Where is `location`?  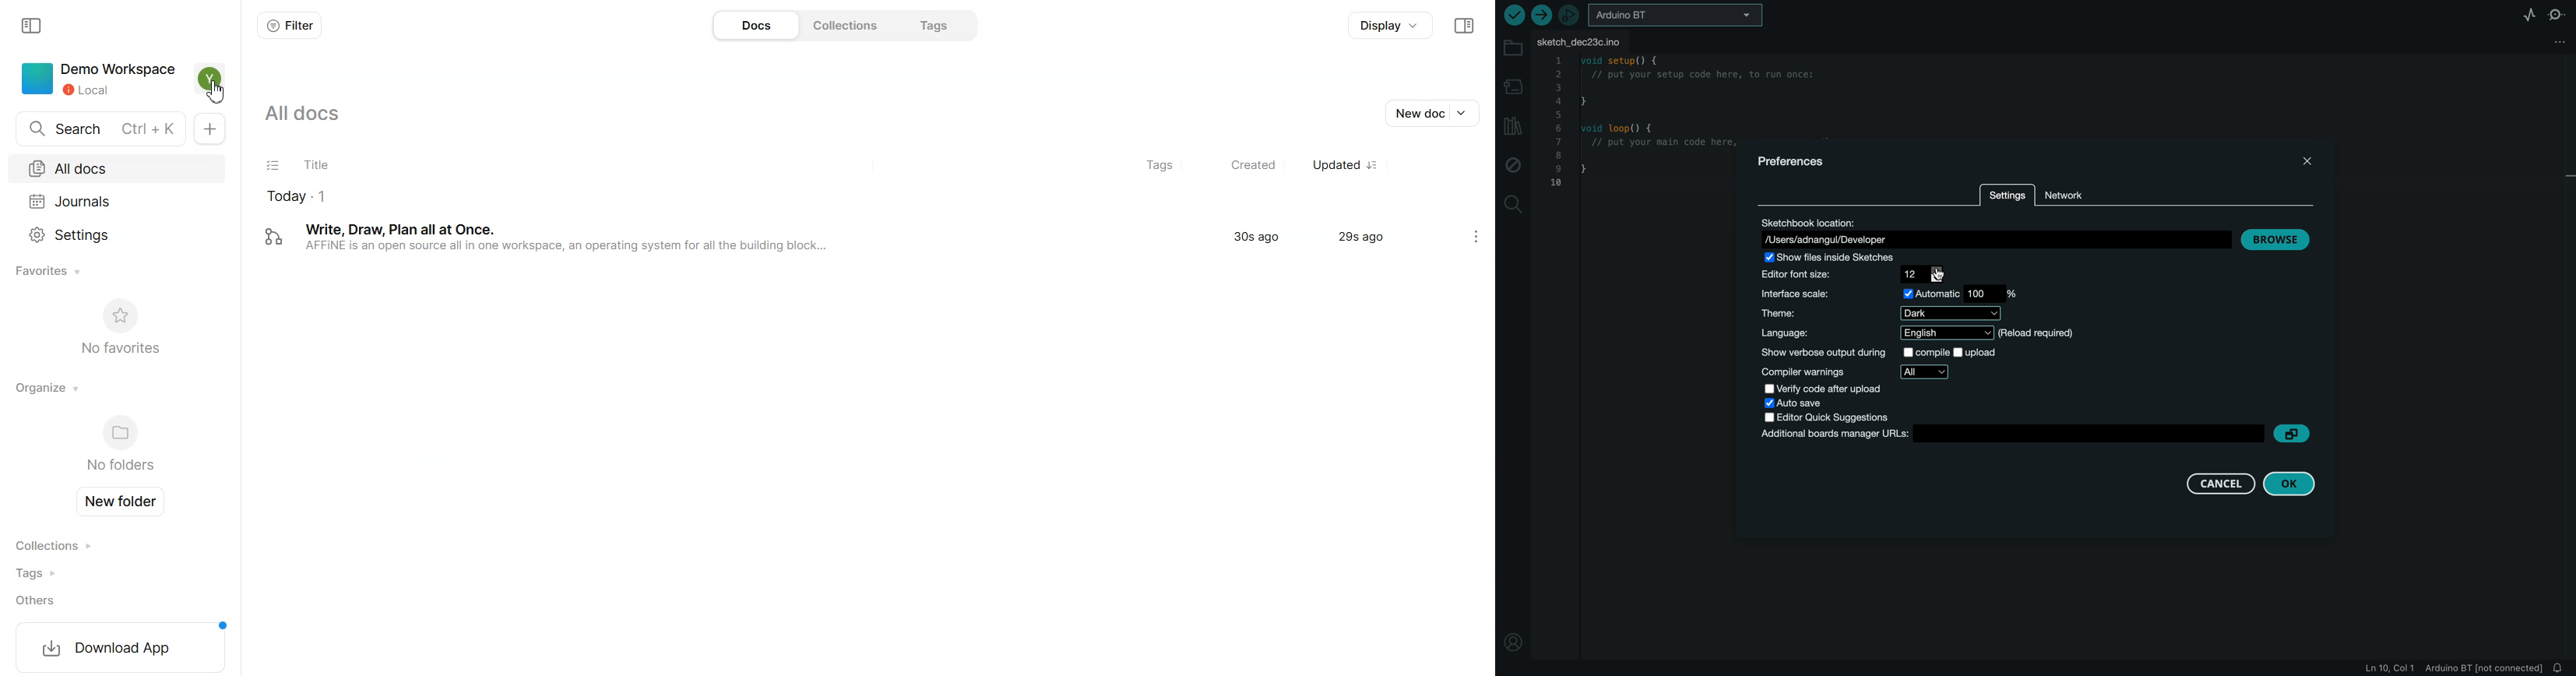 location is located at coordinates (1992, 232).